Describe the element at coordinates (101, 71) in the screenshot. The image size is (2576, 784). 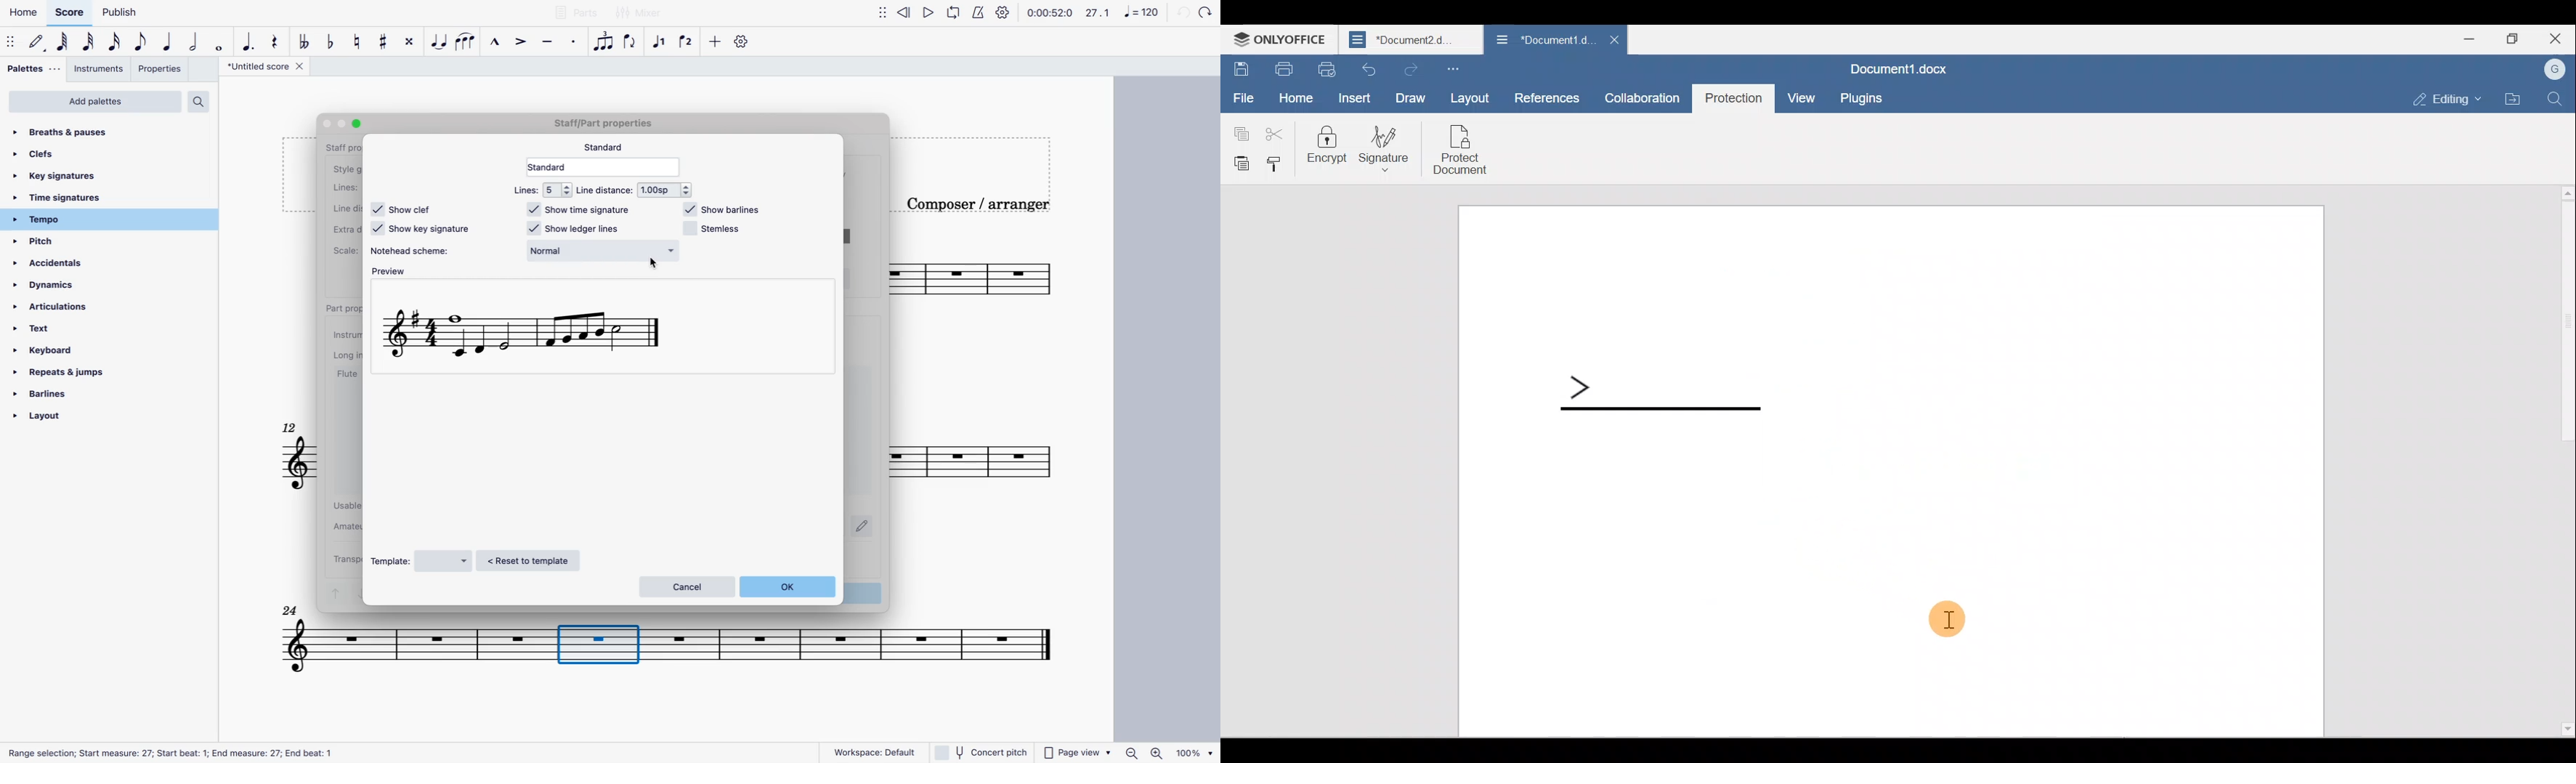
I see `instruments` at that location.